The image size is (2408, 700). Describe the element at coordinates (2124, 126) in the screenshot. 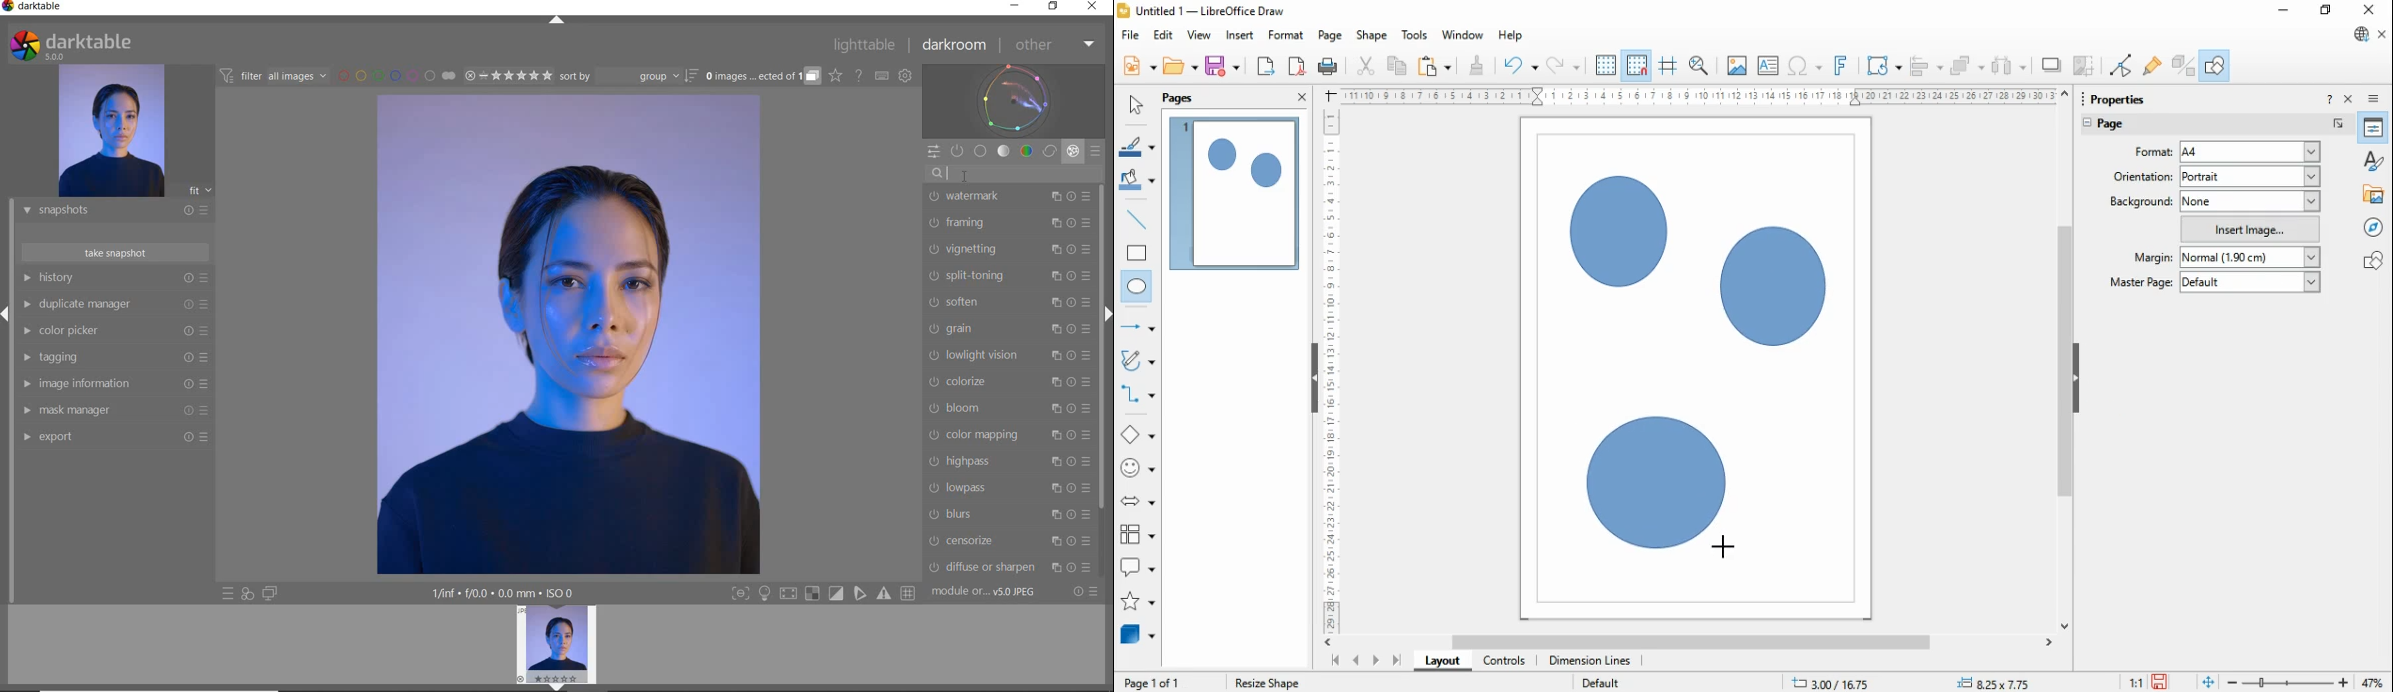

I see `page` at that location.